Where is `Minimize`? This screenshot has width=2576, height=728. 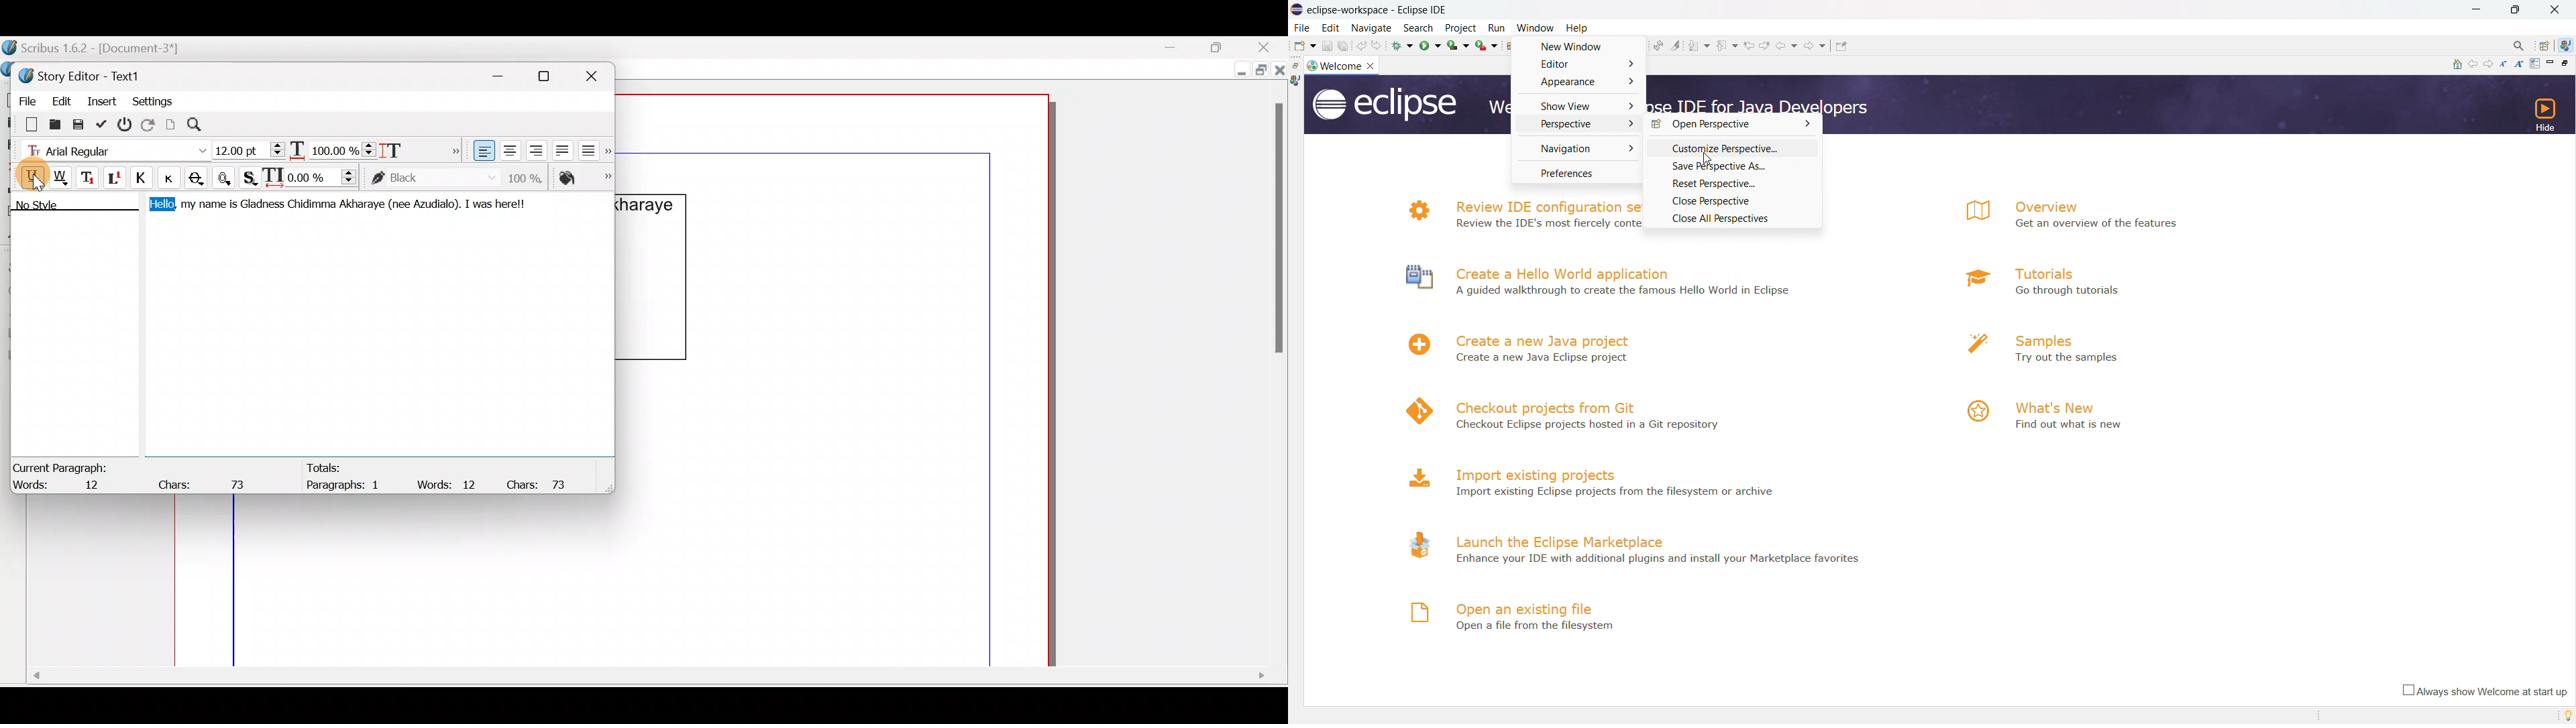 Minimize is located at coordinates (505, 74).